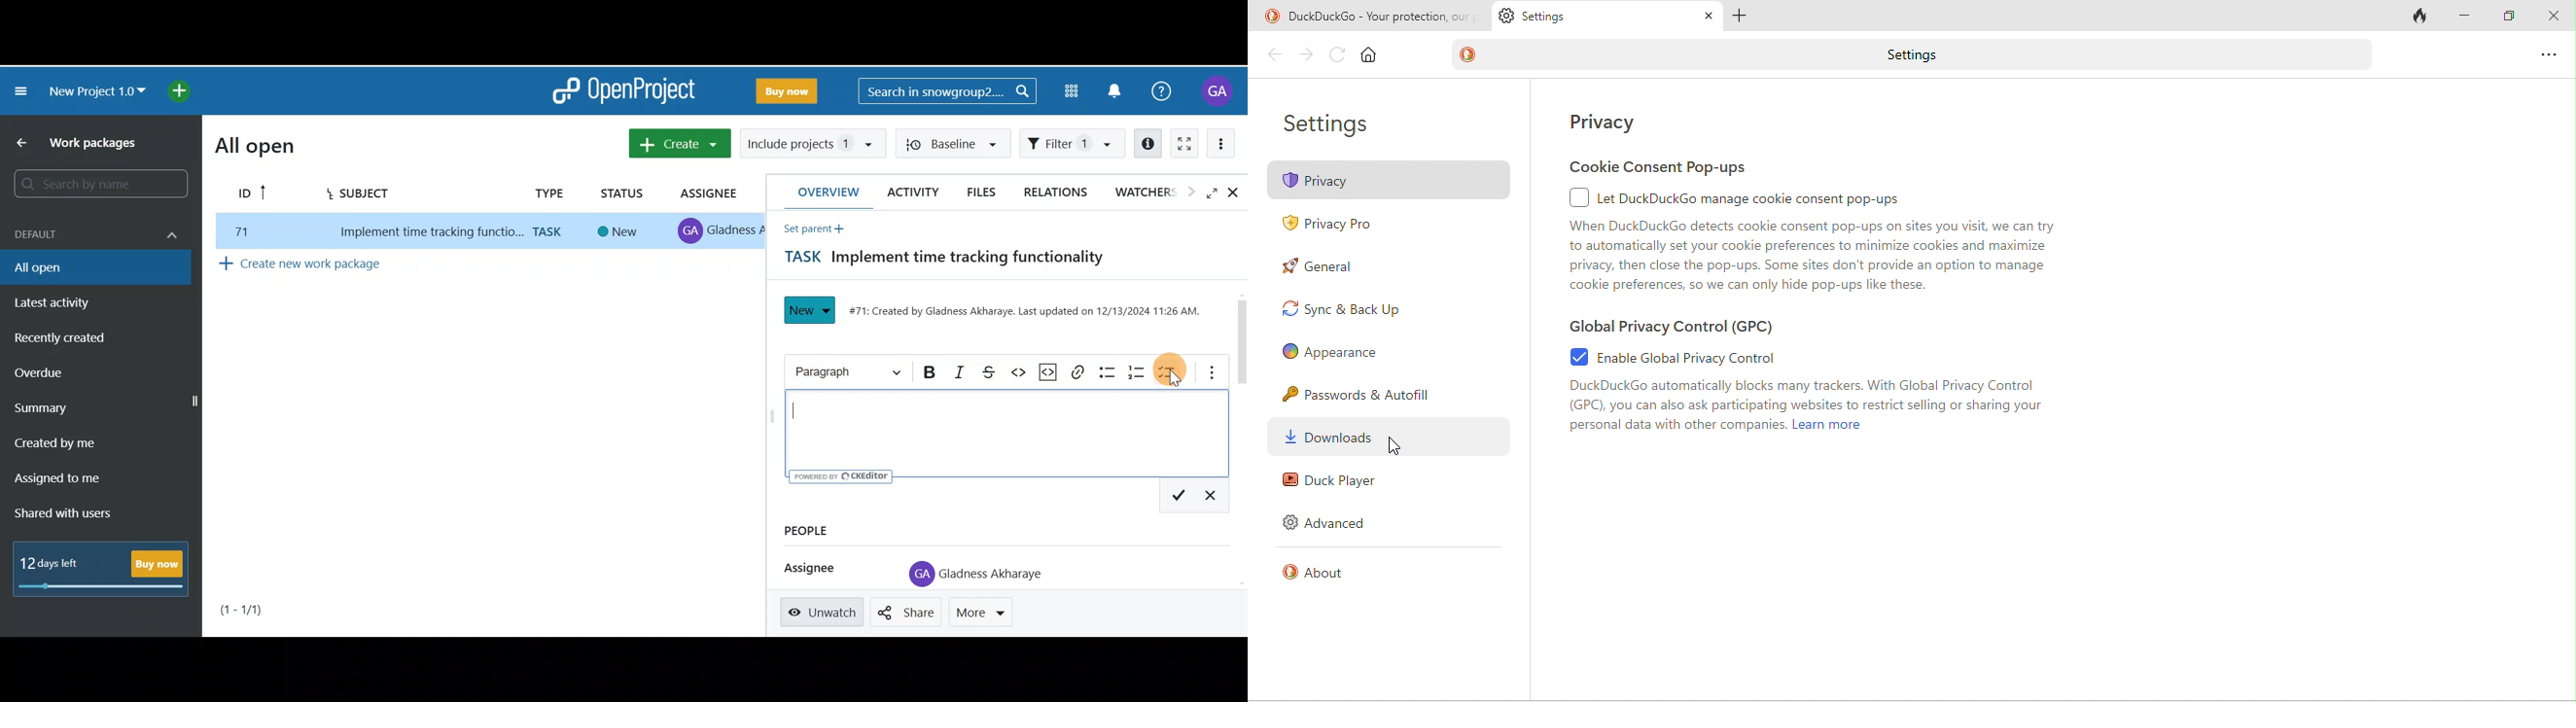 This screenshot has height=728, width=2576. Describe the element at coordinates (1865, 407) in the screenshot. I see `DuckDuckGo automatically blocks many trackers. With Global Privacy Control(GPC), you can also ask participating websites to restrict selling or sharing your personal data with other companies. Learn more` at that location.